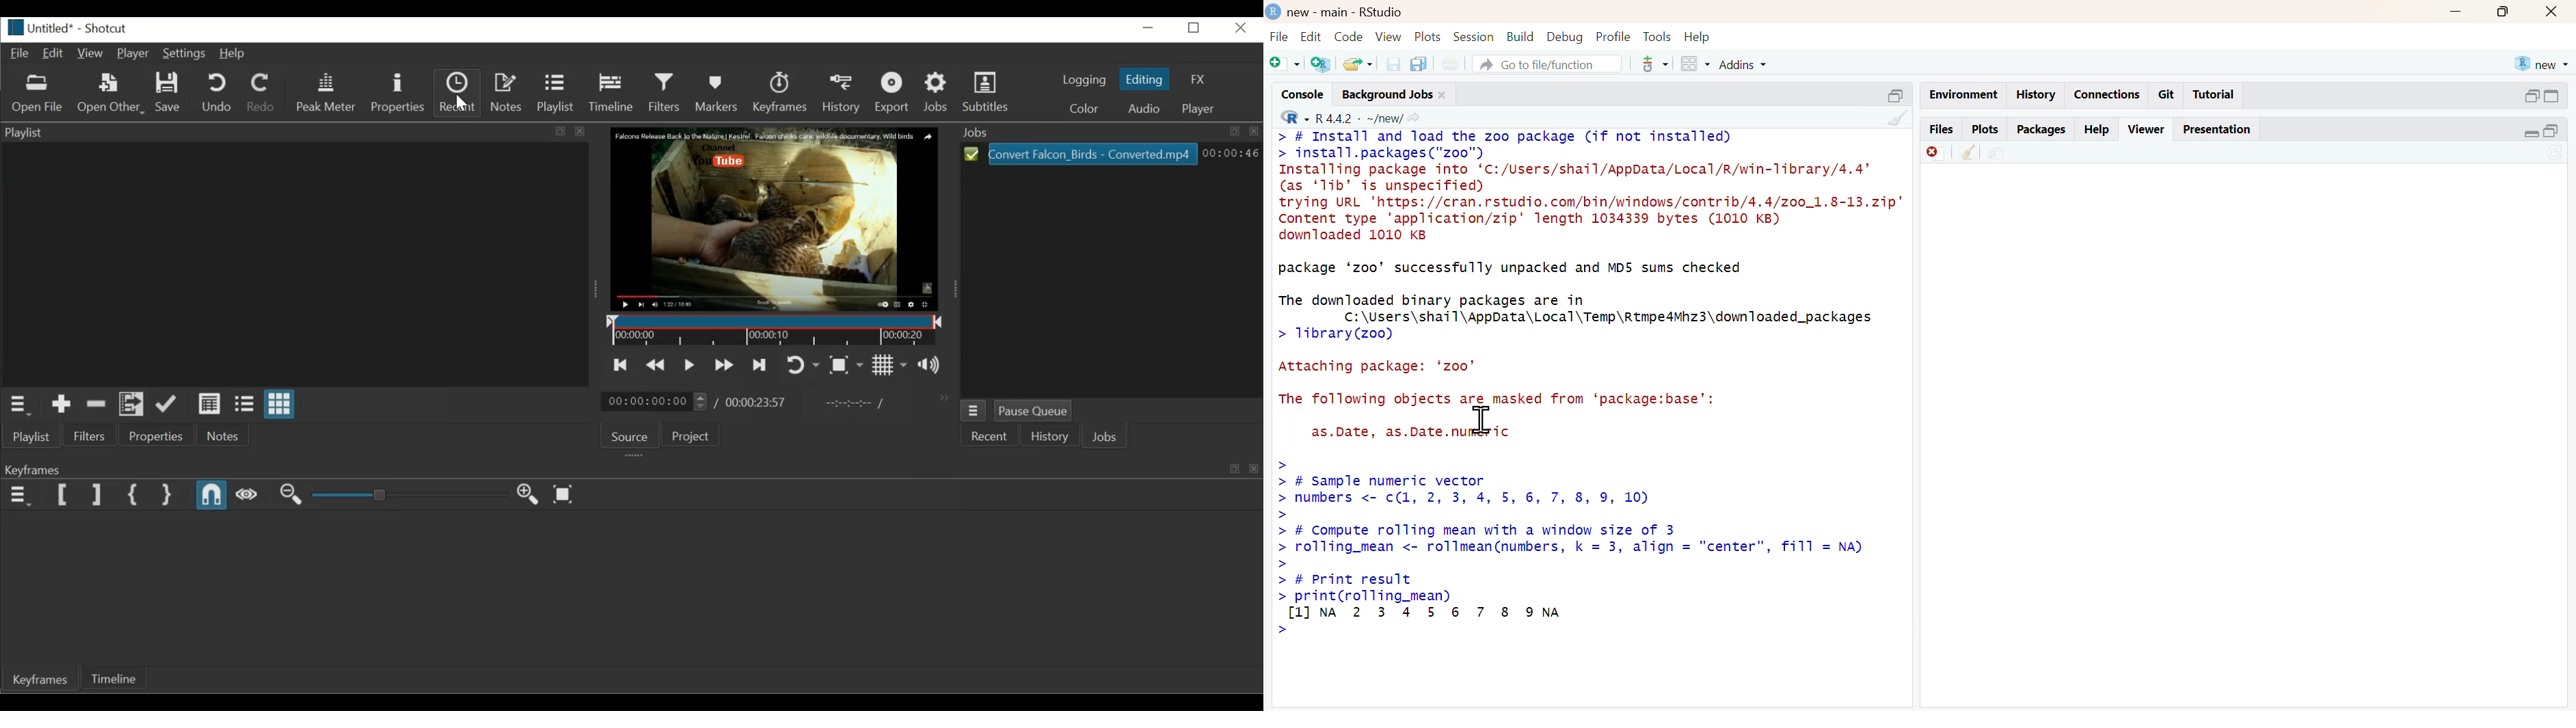  What do you see at coordinates (33, 437) in the screenshot?
I see `Playlist` at bounding box center [33, 437].